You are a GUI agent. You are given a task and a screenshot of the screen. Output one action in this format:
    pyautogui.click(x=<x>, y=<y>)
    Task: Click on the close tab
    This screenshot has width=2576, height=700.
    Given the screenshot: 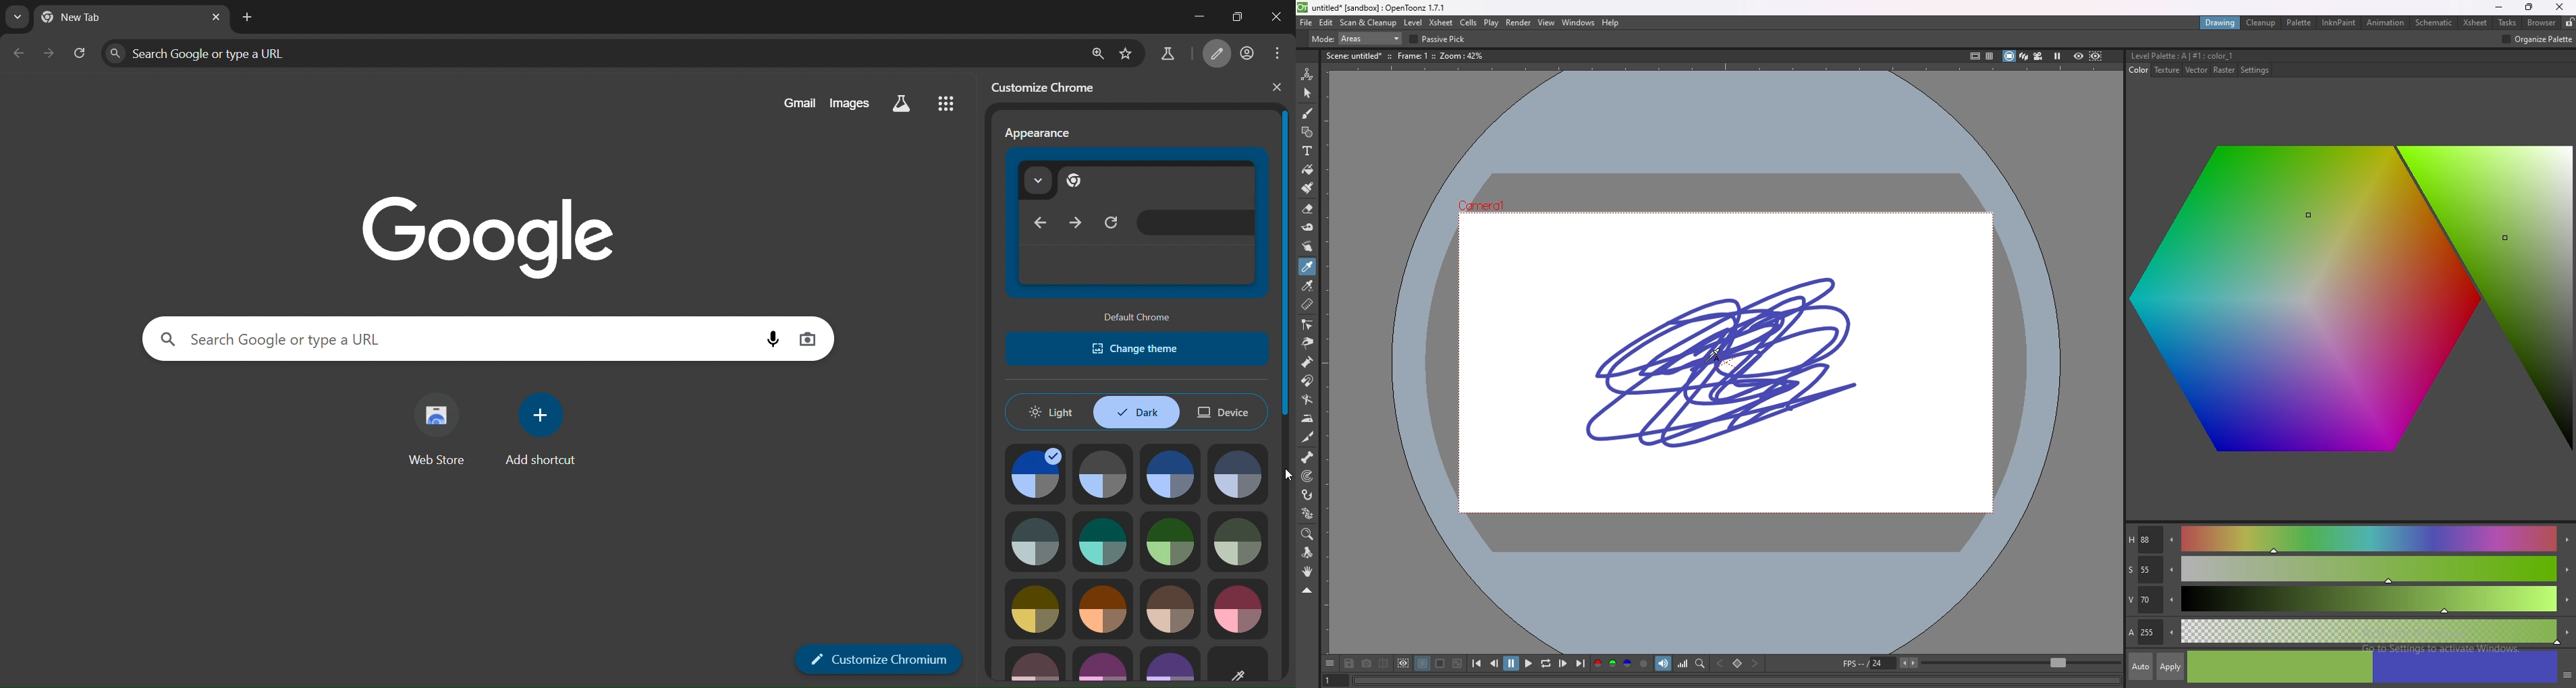 What is the action you would take?
    pyautogui.click(x=216, y=17)
    